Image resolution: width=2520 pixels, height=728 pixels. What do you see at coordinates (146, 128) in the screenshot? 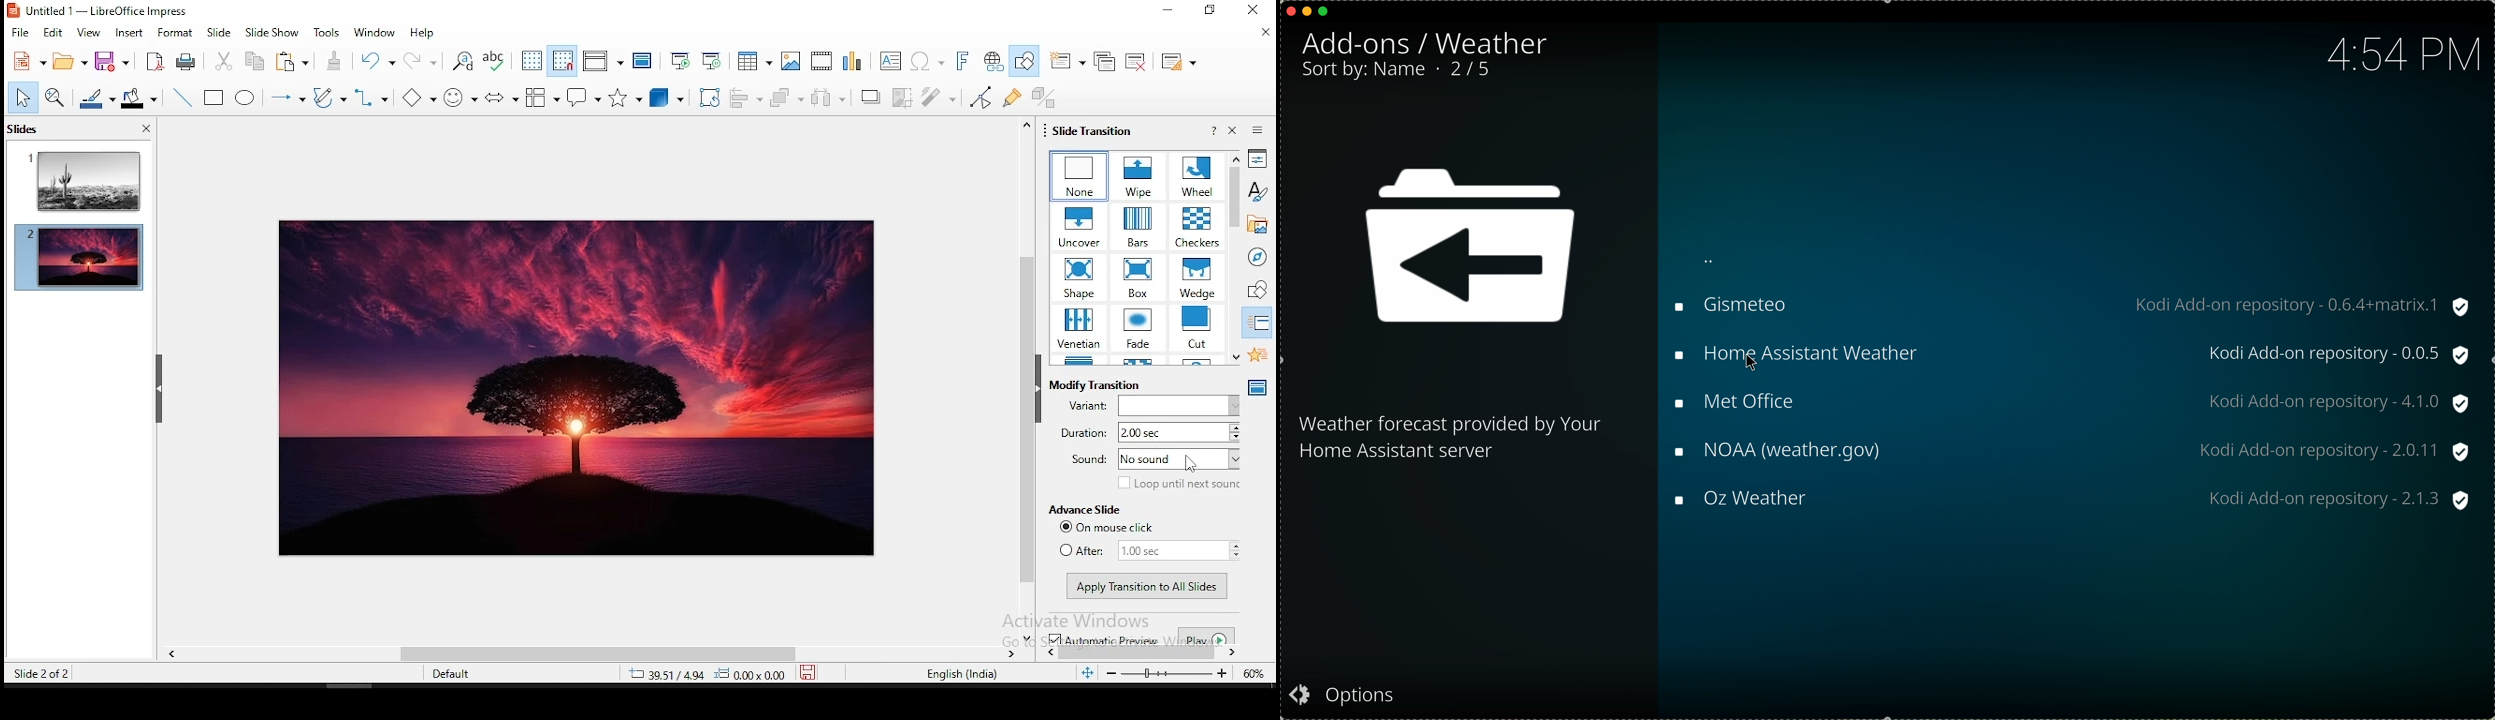
I see `close` at bounding box center [146, 128].